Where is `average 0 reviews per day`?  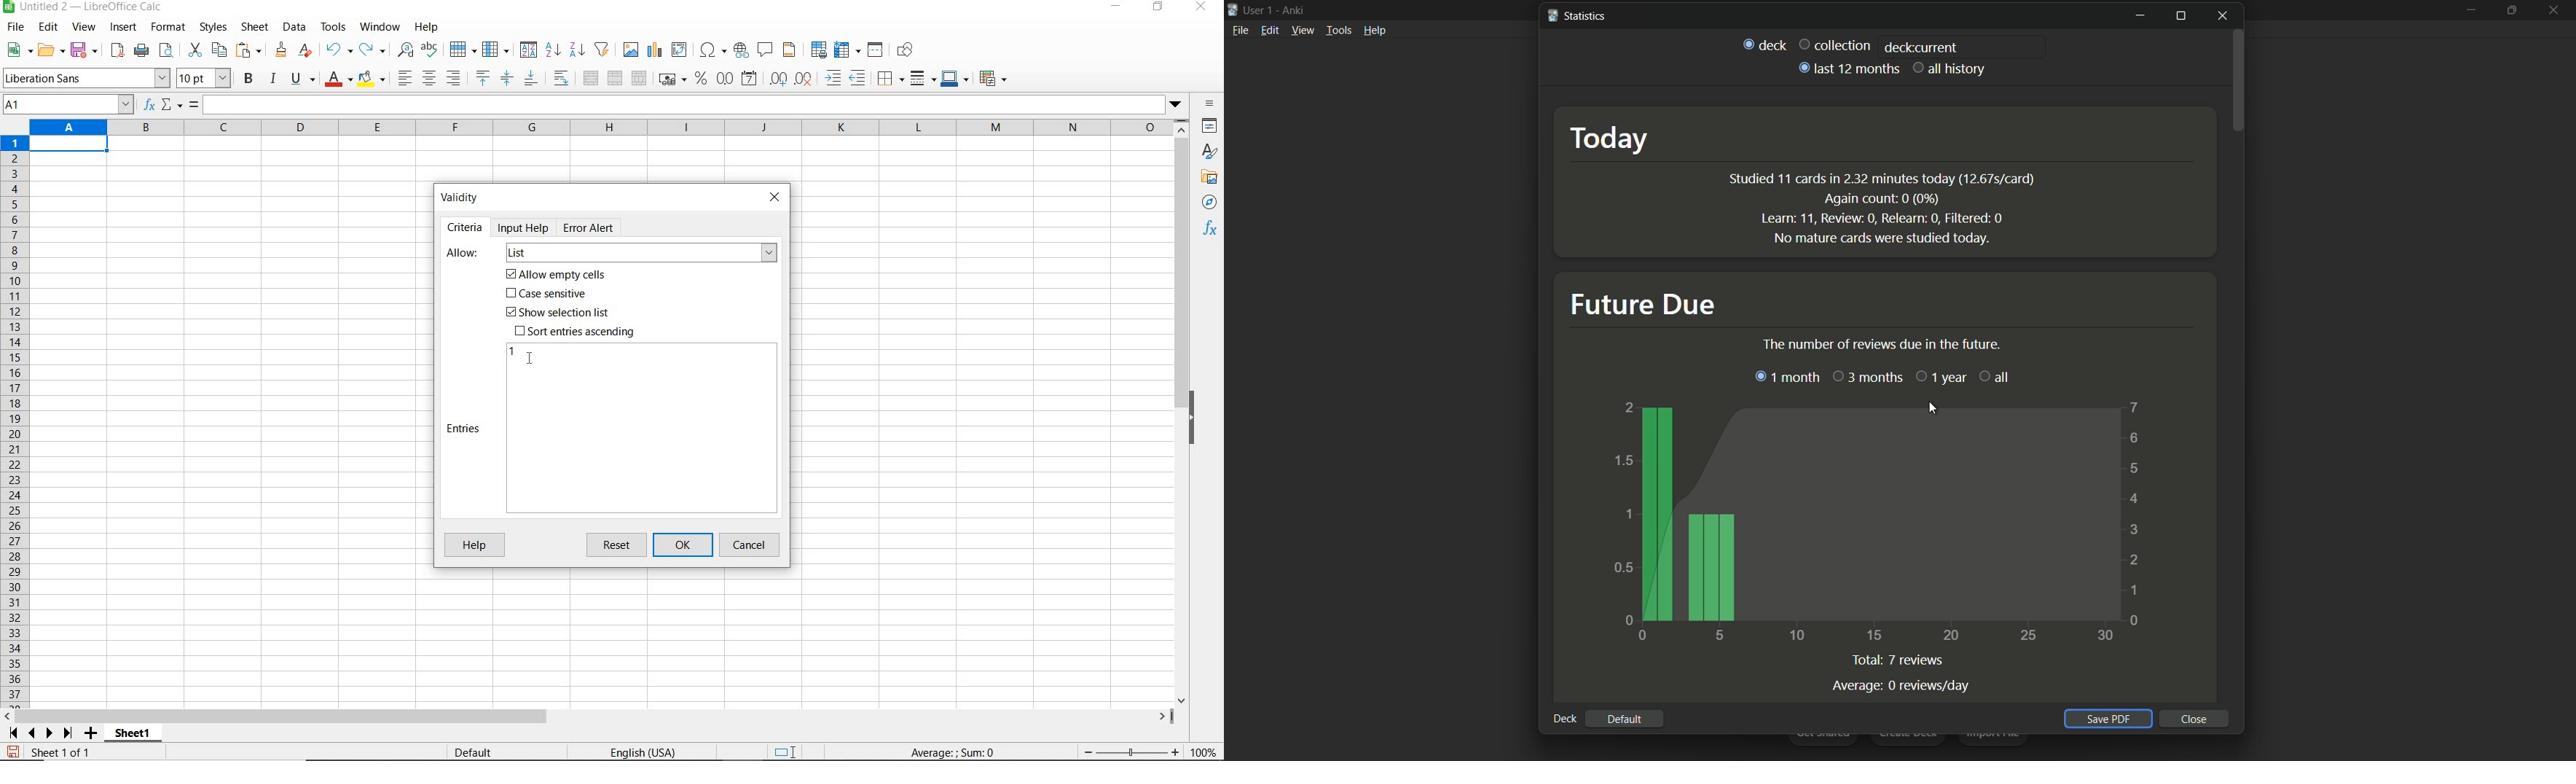
average 0 reviews per day is located at coordinates (1901, 684).